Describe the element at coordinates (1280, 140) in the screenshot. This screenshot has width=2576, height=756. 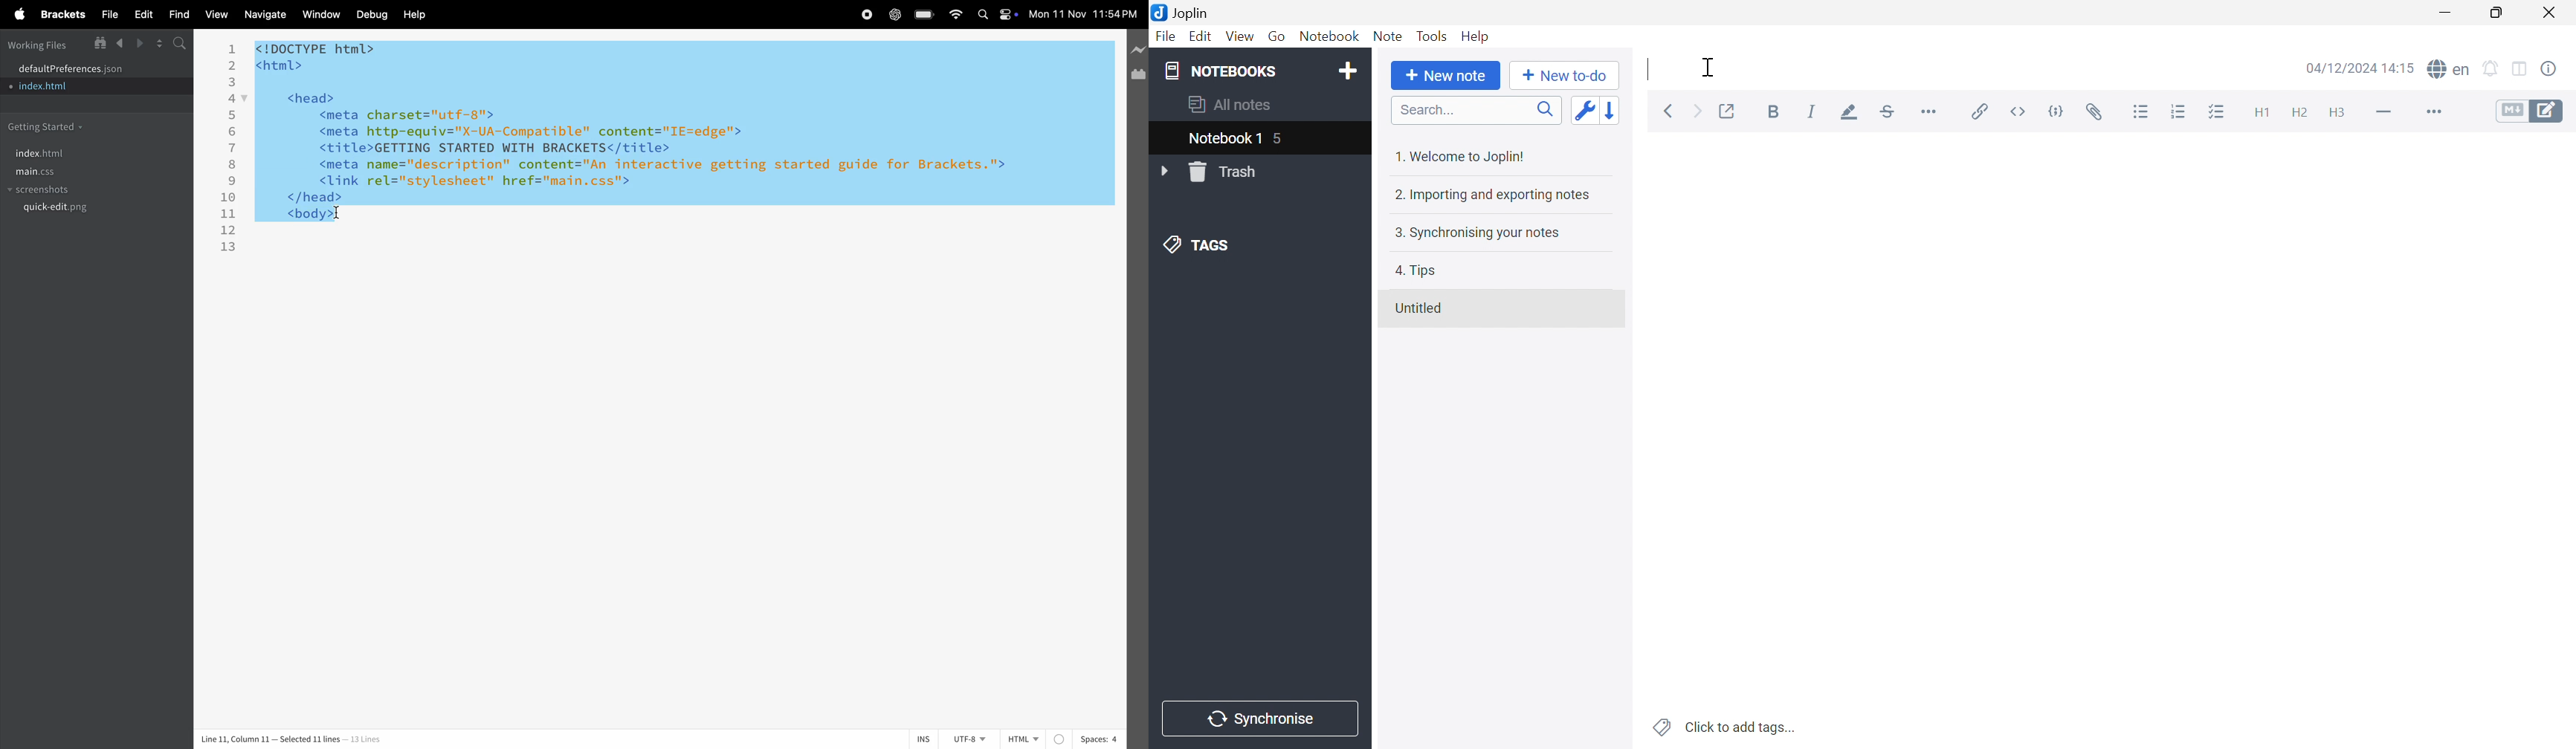
I see `5` at that location.